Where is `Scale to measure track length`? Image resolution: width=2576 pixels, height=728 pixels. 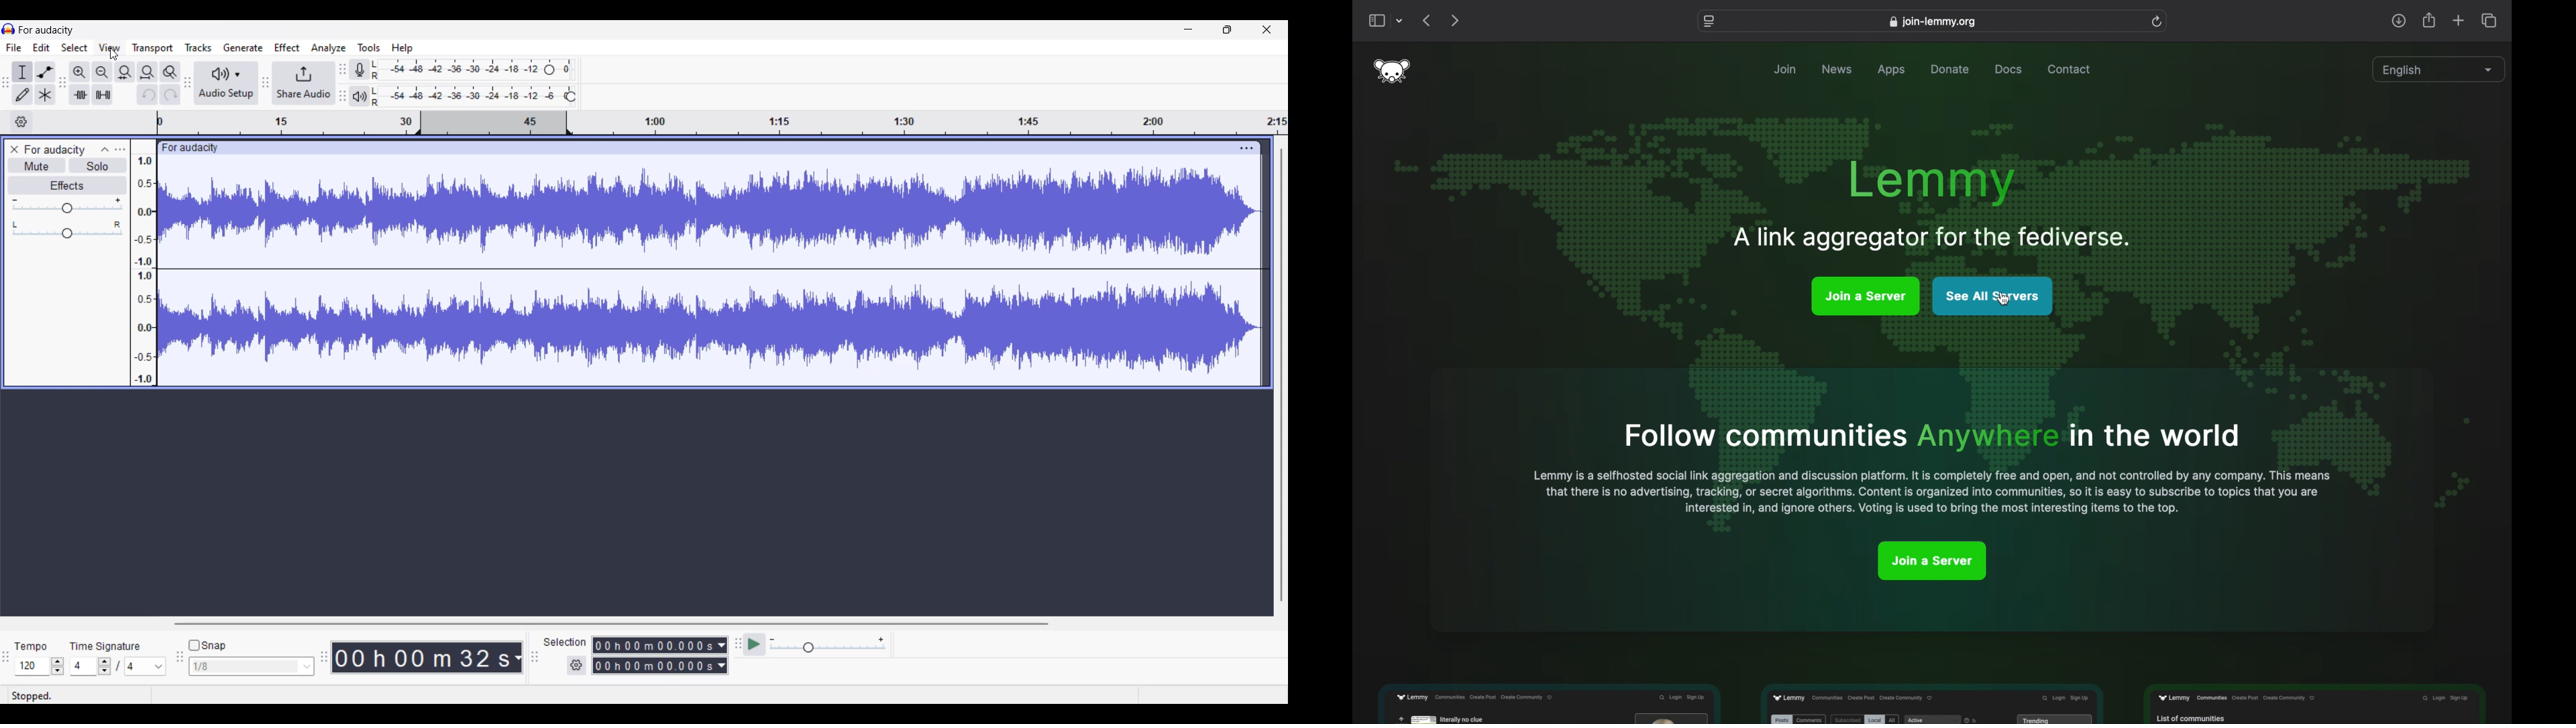 Scale to measure track length is located at coordinates (722, 123).